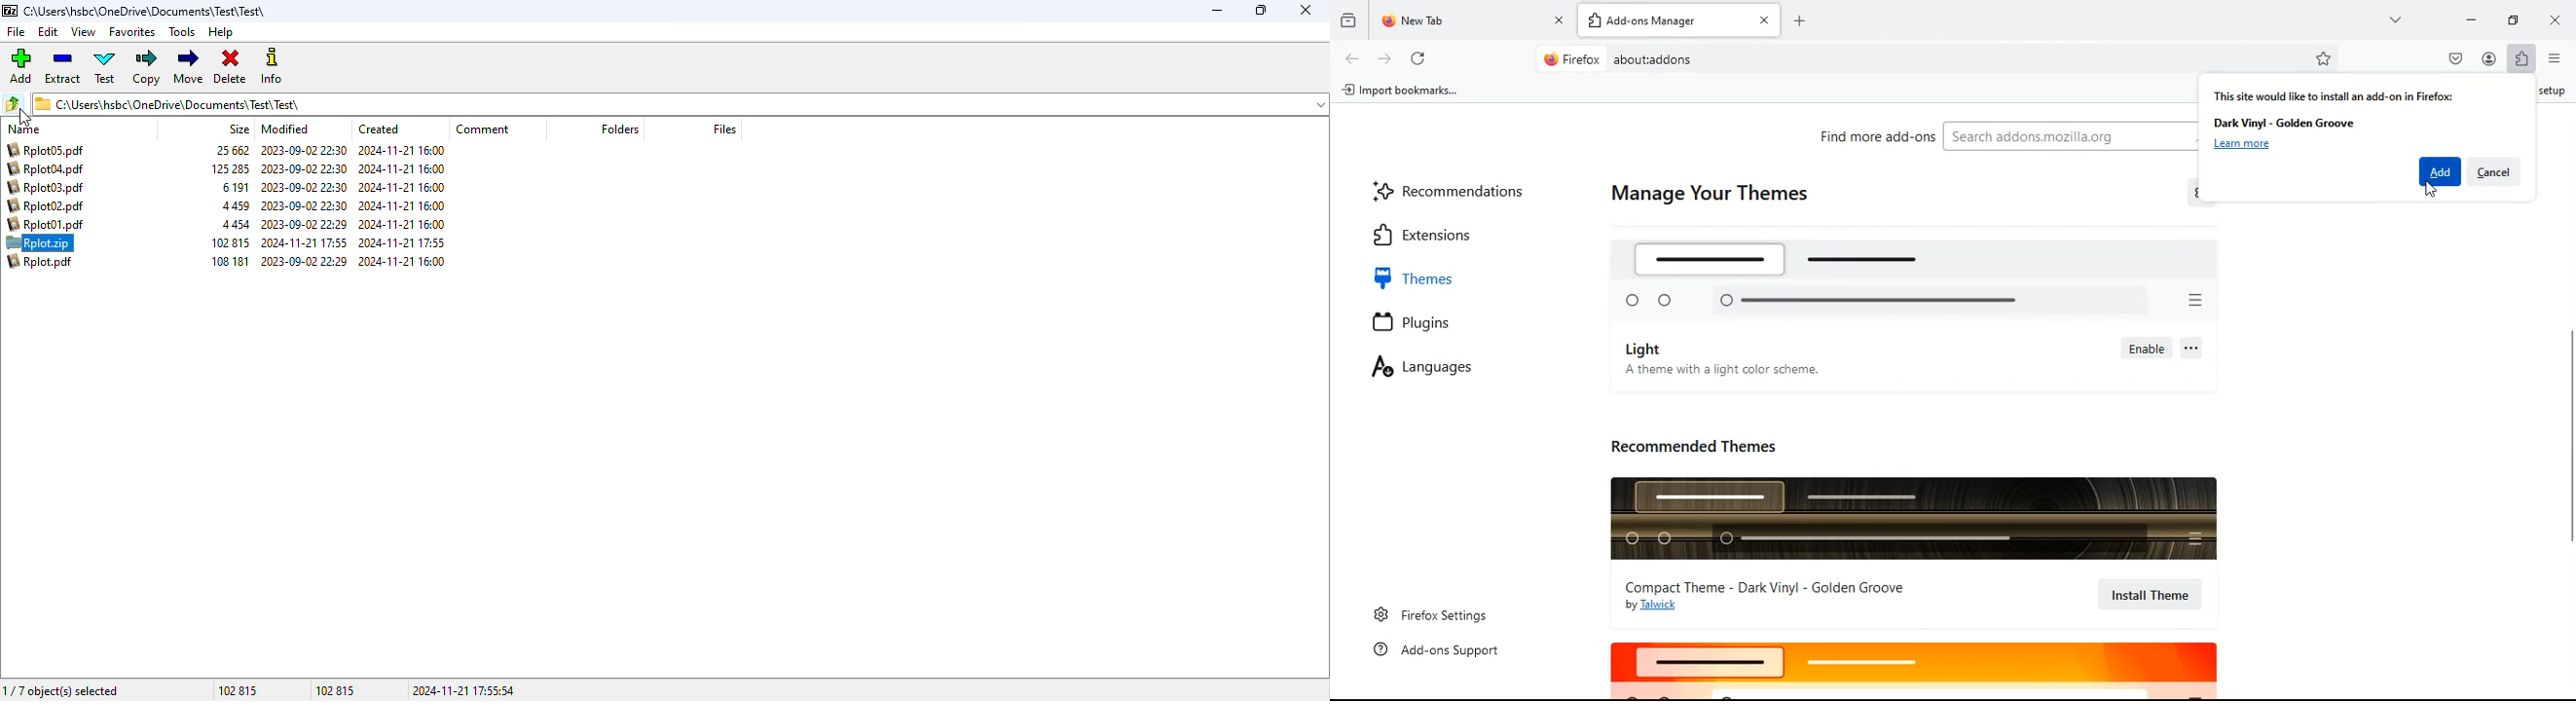 This screenshot has height=728, width=2576. I want to click on forward, so click(1386, 60).